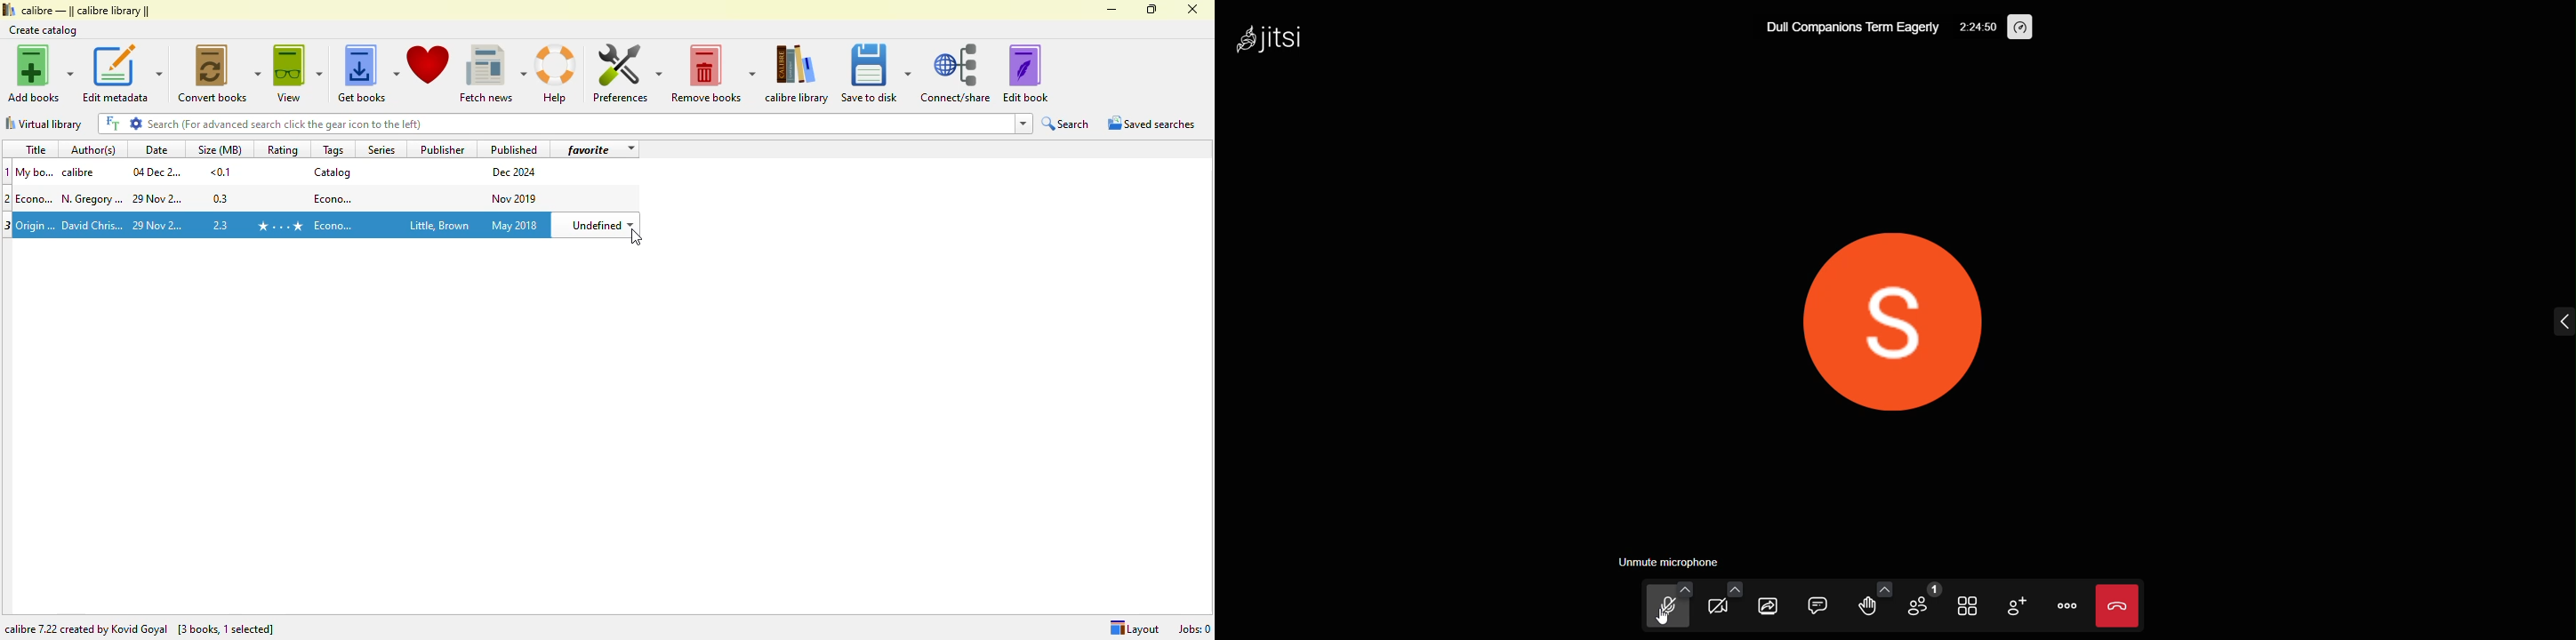 The height and width of the screenshot is (644, 2576). Describe the element at coordinates (2559, 325) in the screenshot. I see `expand` at that location.